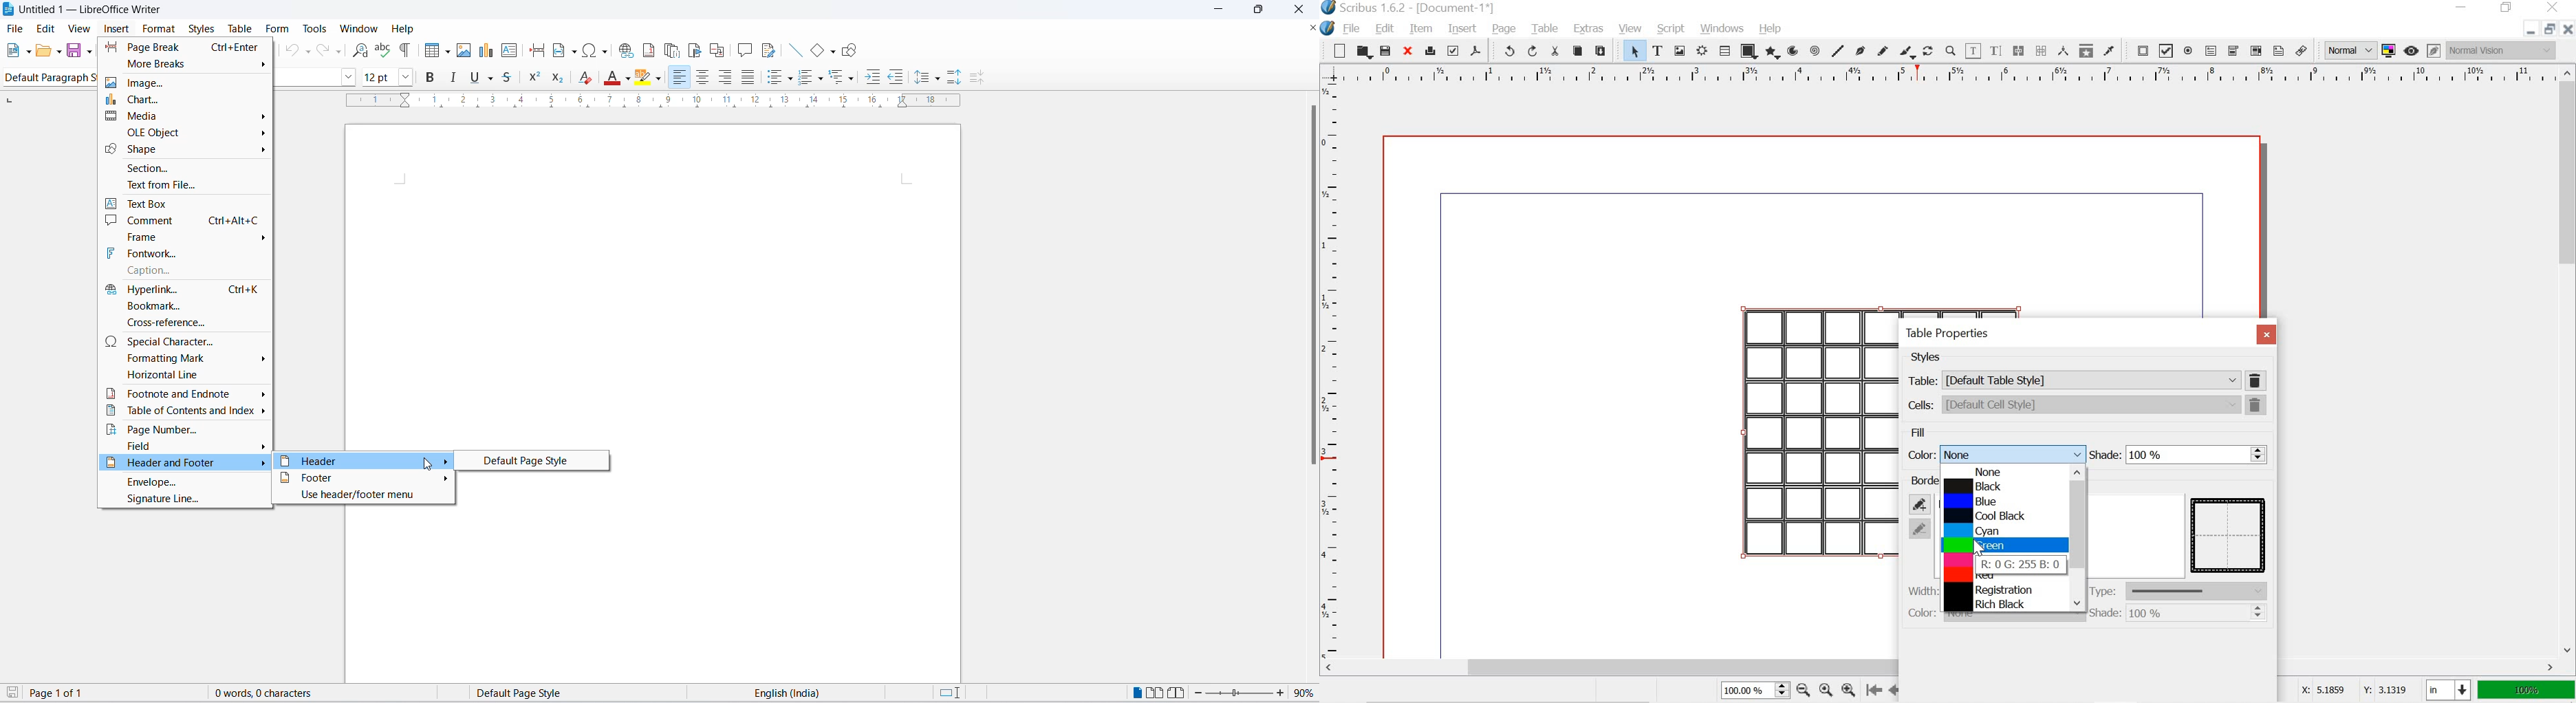 The width and height of the screenshot is (2576, 728). Describe the element at coordinates (2022, 565) in the screenshot. I see `R: 0 G: 255 B:0` at that location.